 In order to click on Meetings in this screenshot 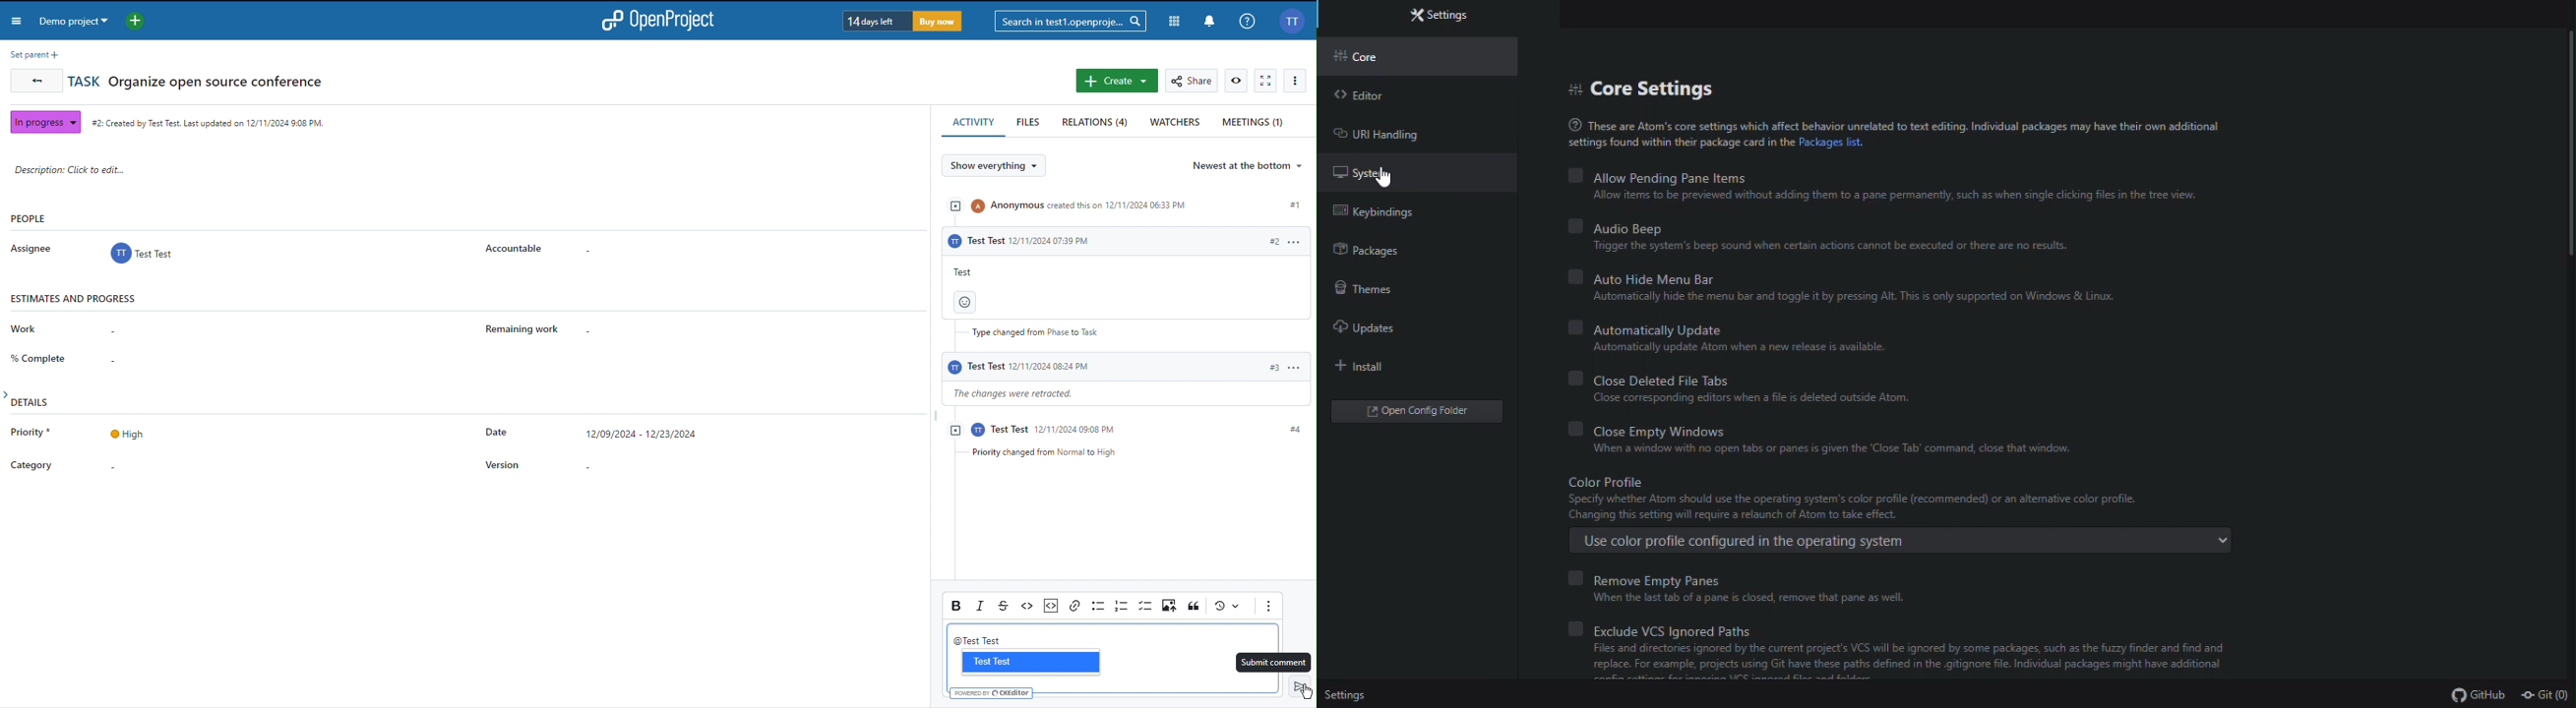, I will do `click(1256, 121)`.